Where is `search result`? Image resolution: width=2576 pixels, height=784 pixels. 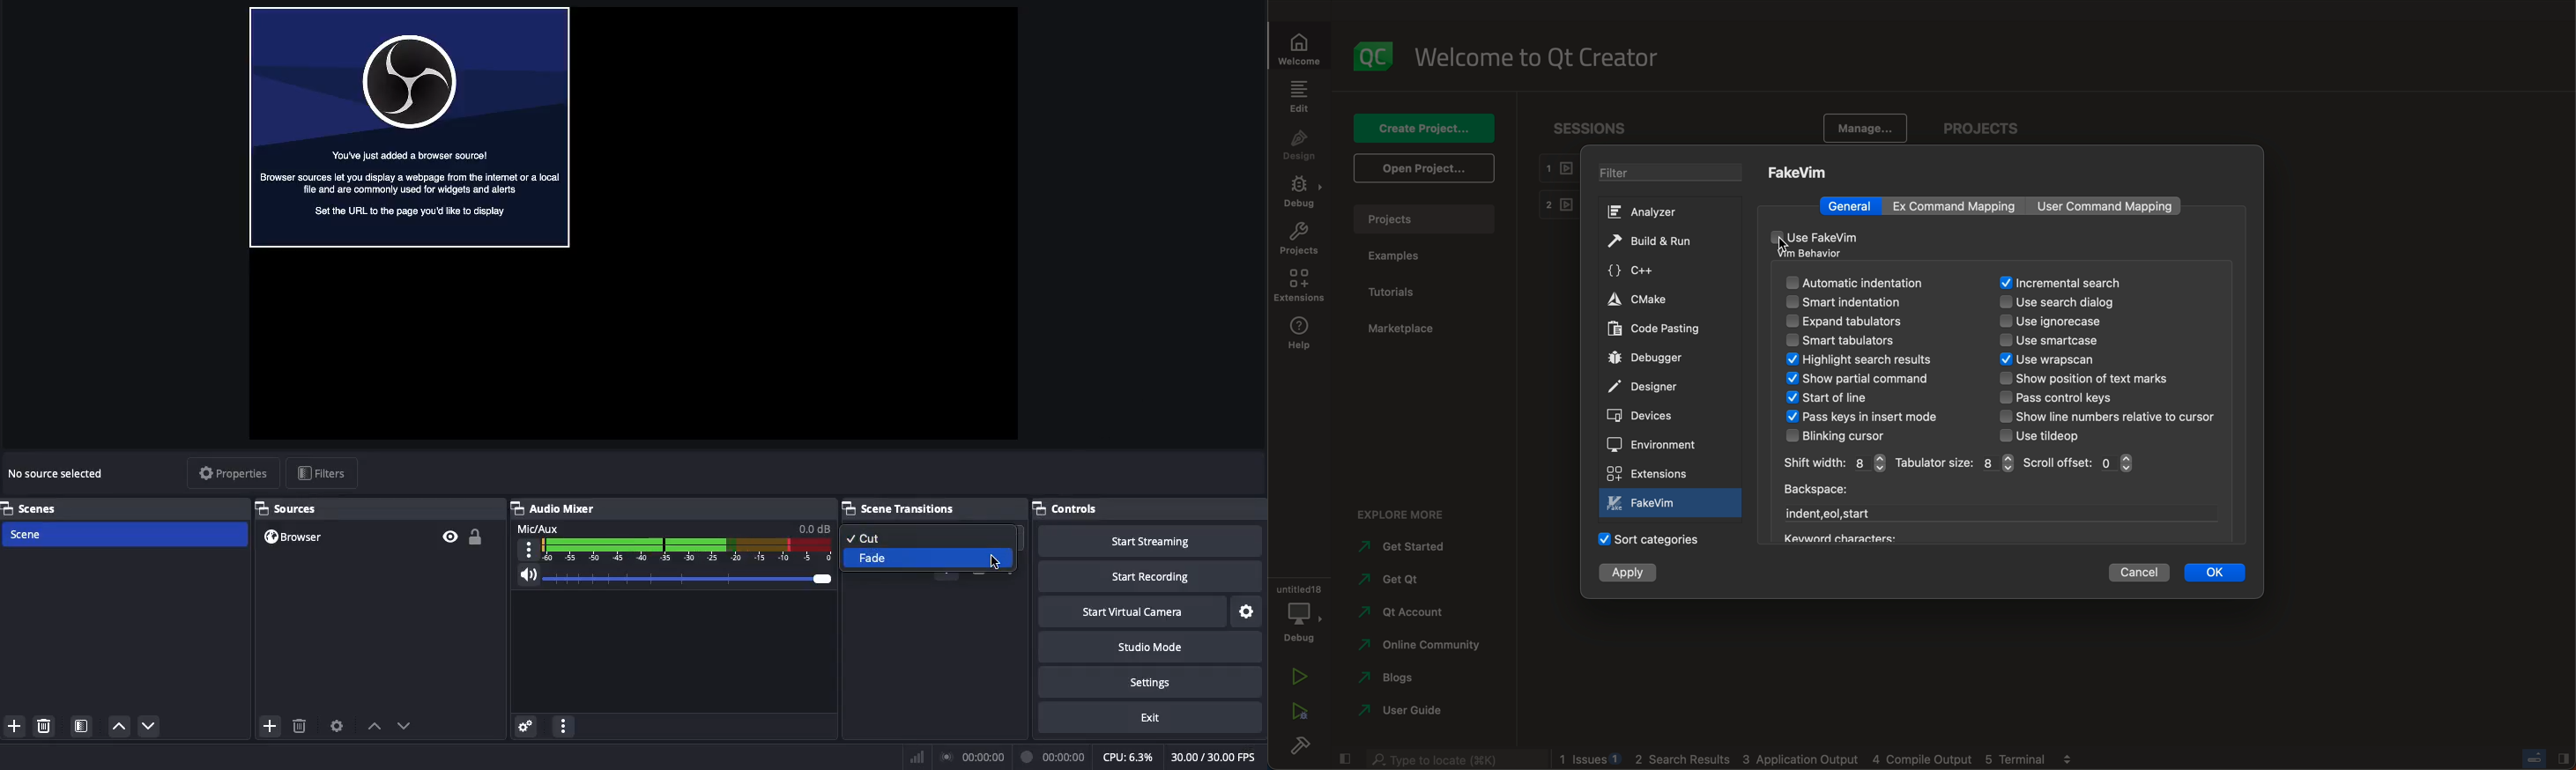 search result is located at coordinates (1878, 360).